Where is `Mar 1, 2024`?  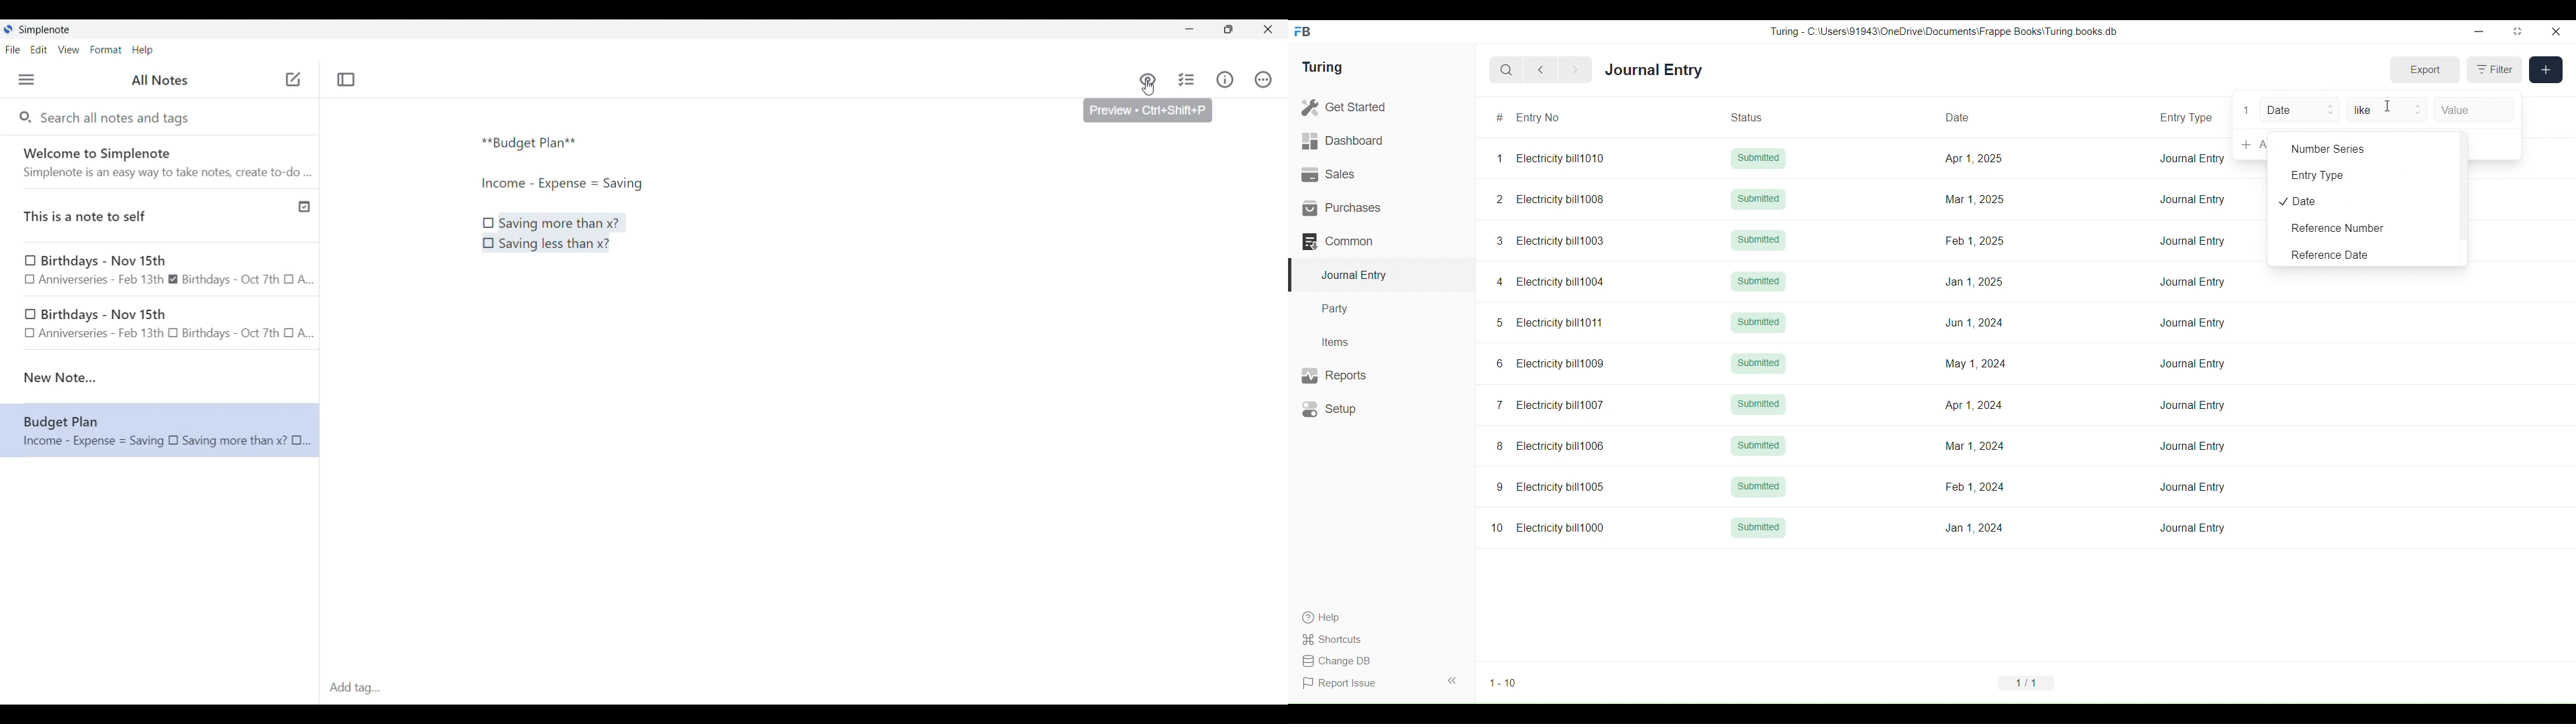
Mar 1, 2024 is located at coordinates (1975, 446).